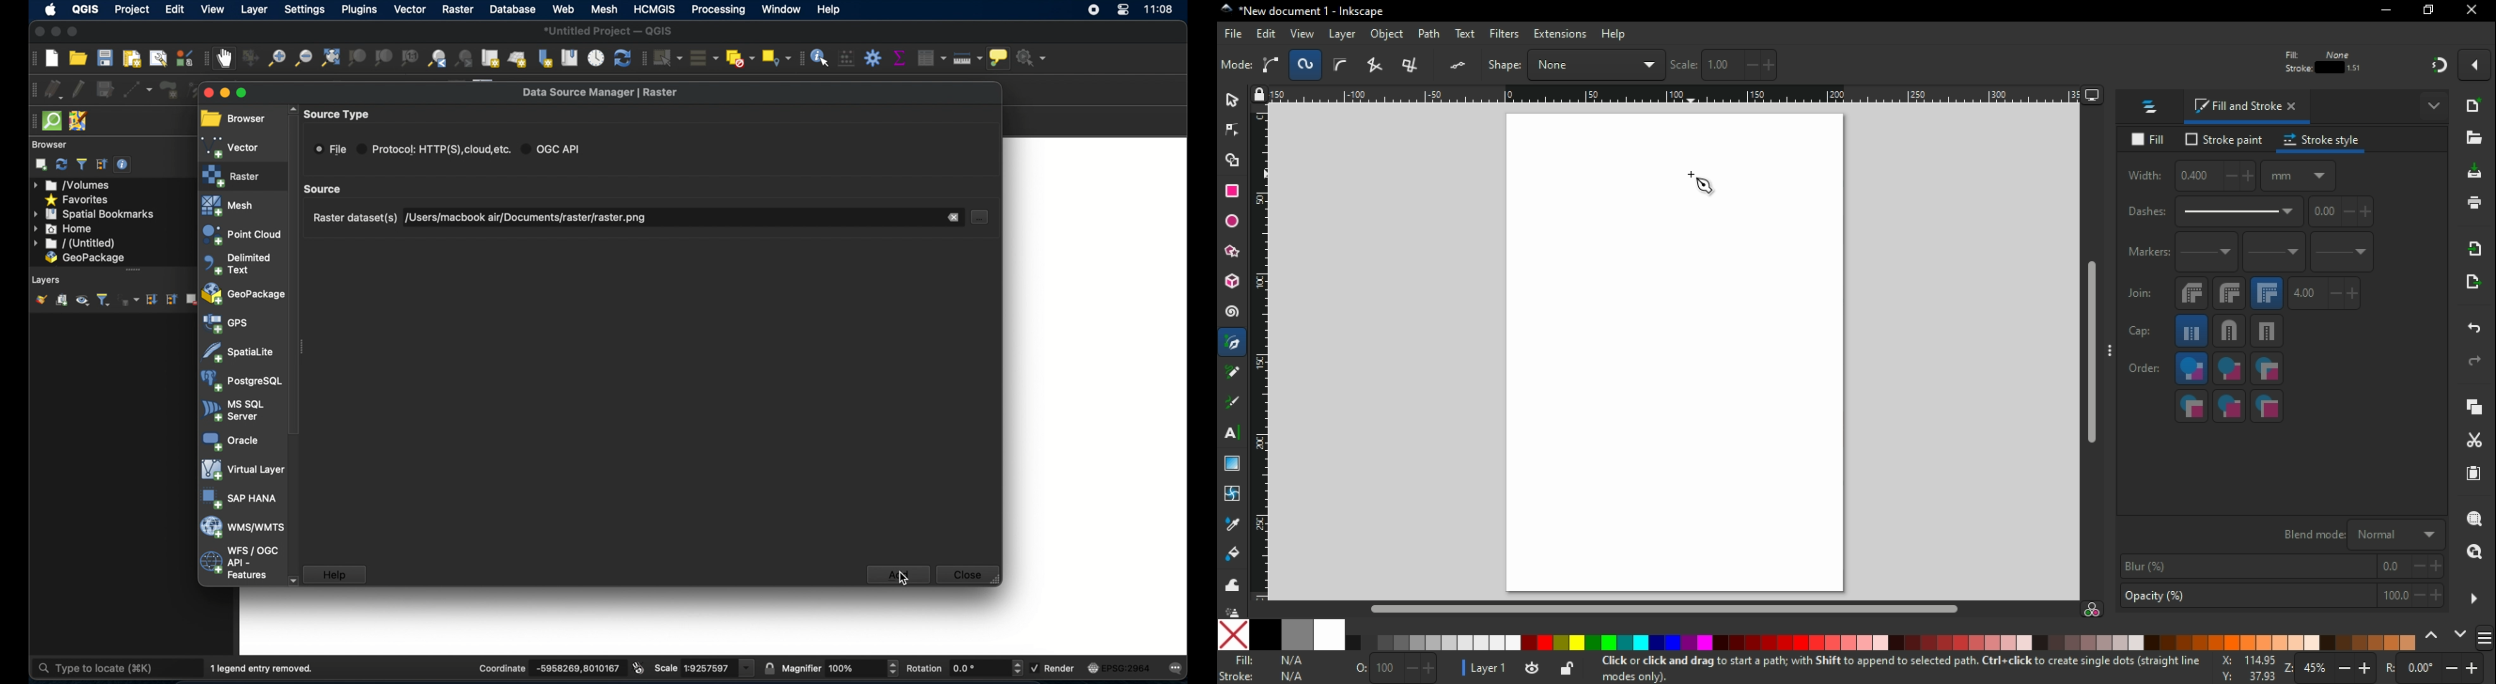 The height and width of the screenshot is (700, 2520). I want to click on pen tool, so click(1233, 350).